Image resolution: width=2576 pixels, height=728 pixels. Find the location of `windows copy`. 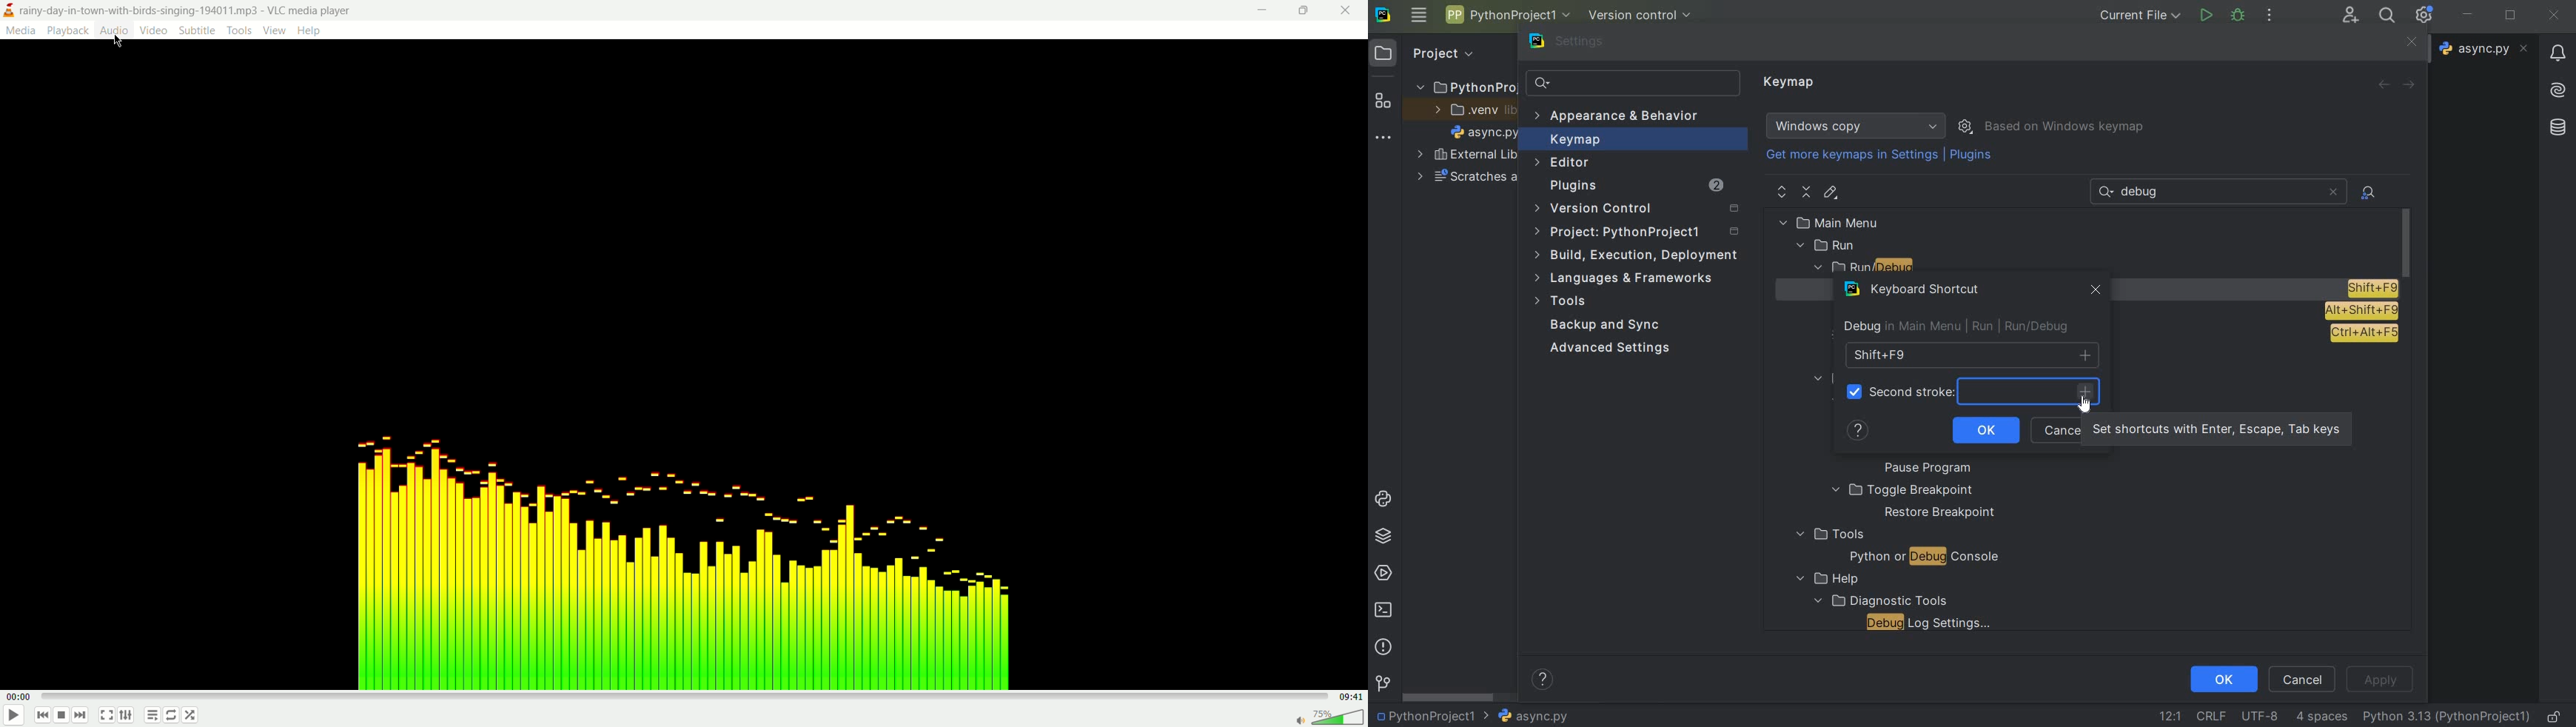

windows copy is located at coordinates (1858, 126).